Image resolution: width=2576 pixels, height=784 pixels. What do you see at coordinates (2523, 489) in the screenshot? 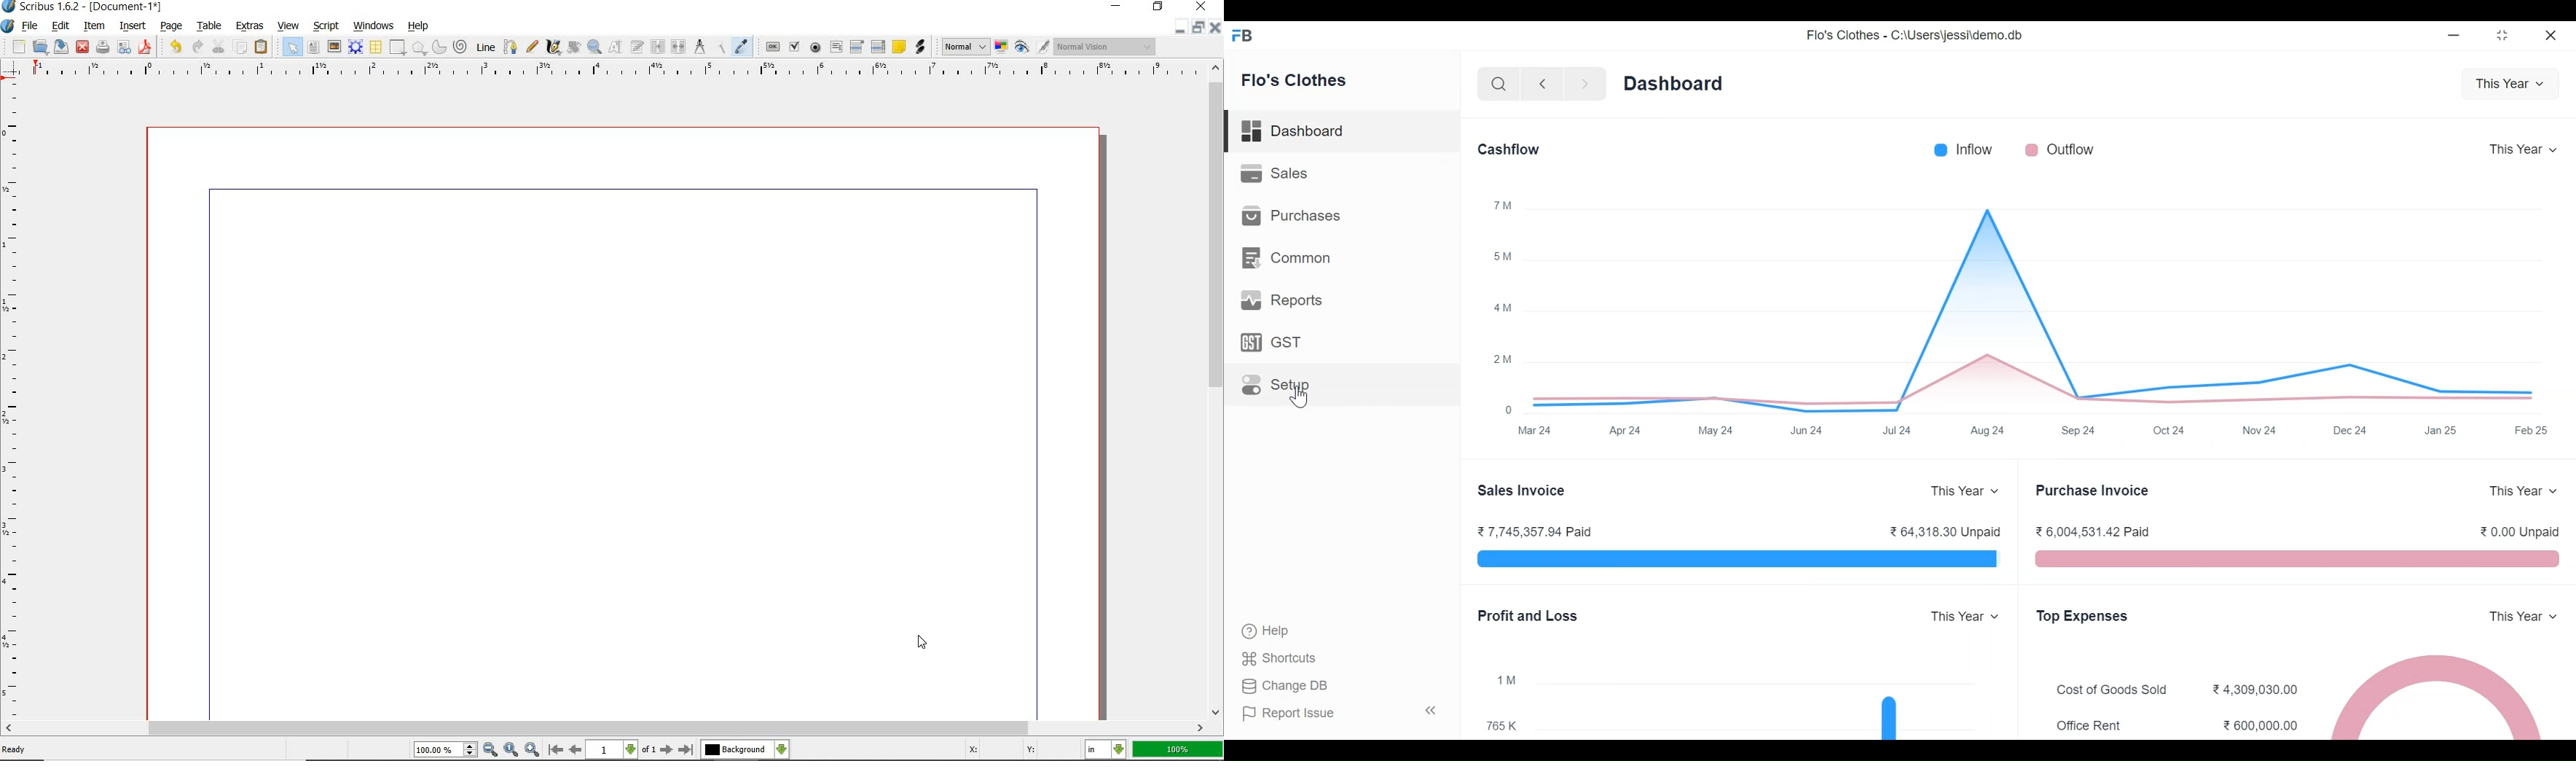
I see `this year` at bounding box center [2523, 489].